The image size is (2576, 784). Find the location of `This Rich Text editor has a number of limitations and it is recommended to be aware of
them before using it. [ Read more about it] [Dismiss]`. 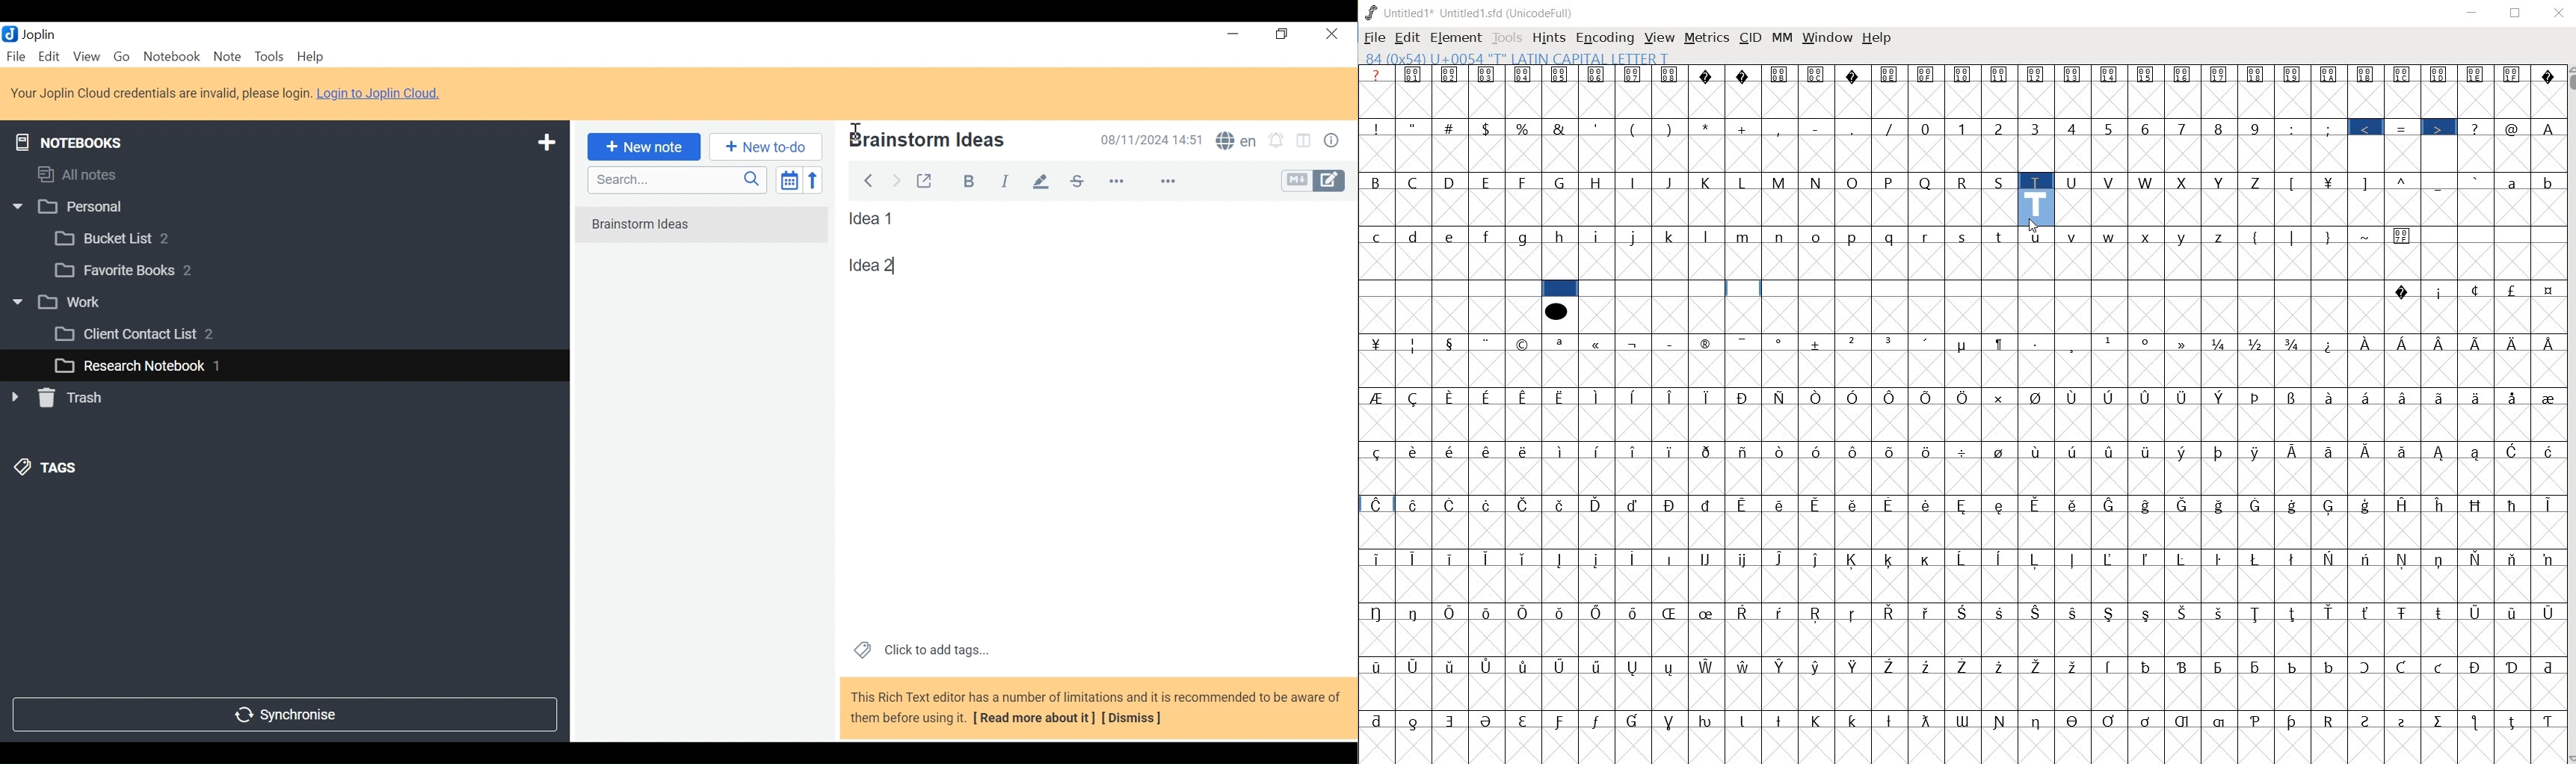

This Rich Text editor has a number of limitations and it is recommended to be aware of
them before using it. [ Read more about it] [Dismiss] is located at coordinates (1096, 707).